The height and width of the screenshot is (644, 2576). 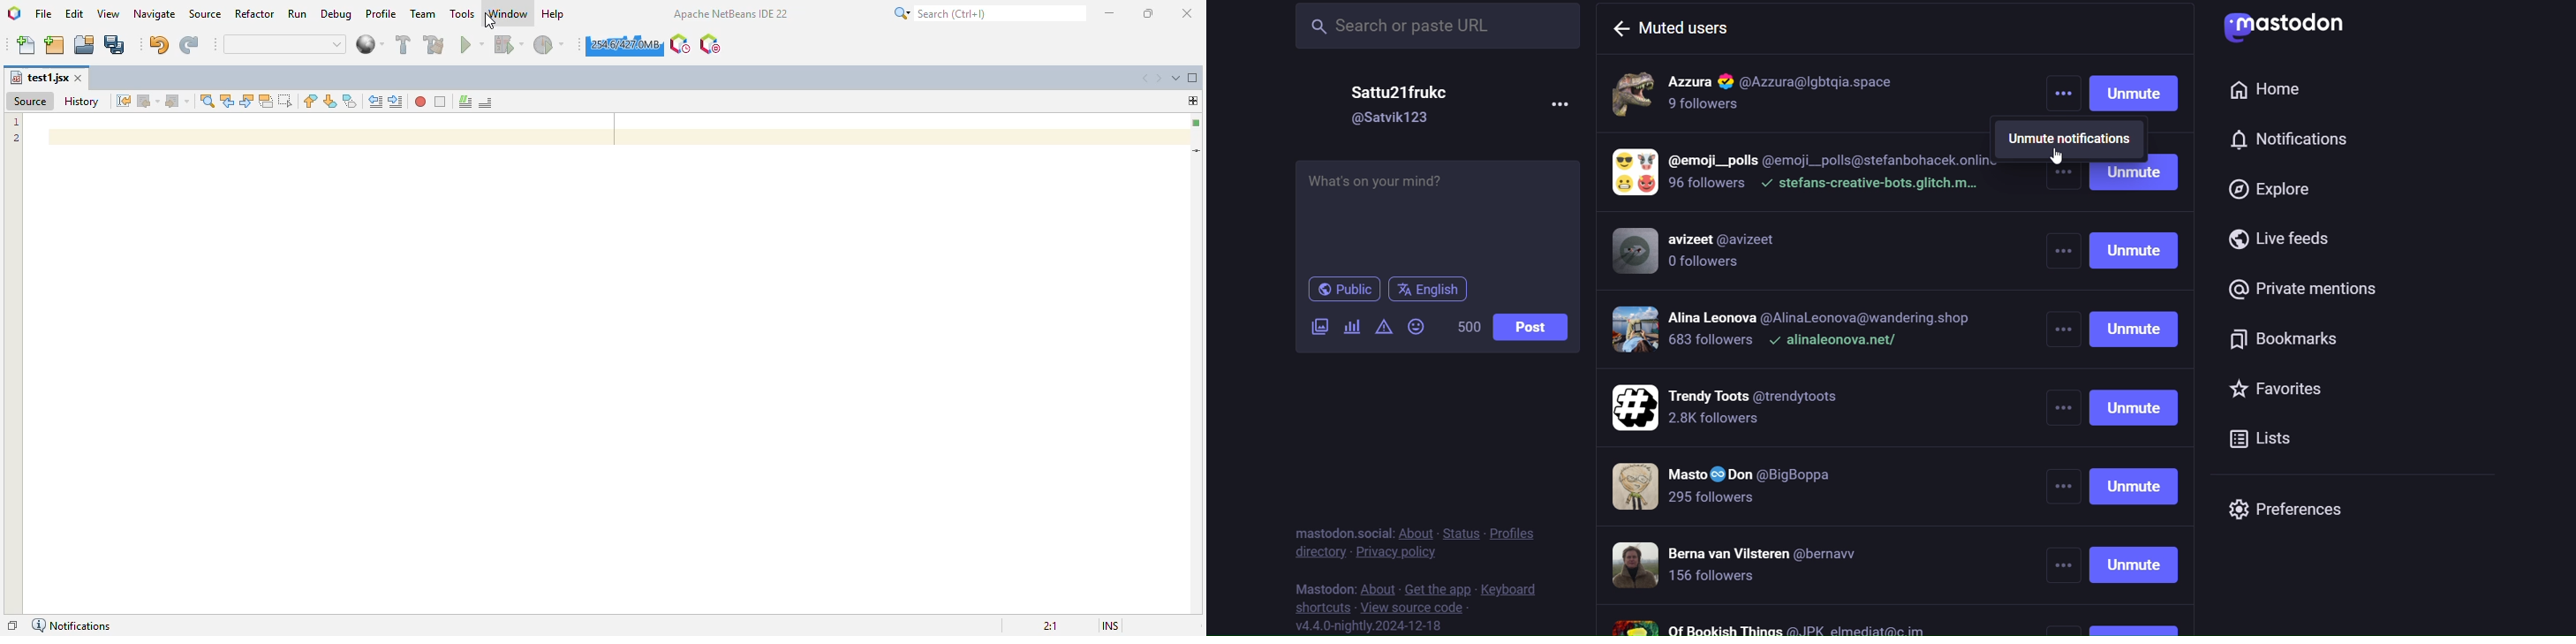 What do you see at coordinates (1573, 99) in the screenshot?
I see `more` at bounding box center [1573, 99].